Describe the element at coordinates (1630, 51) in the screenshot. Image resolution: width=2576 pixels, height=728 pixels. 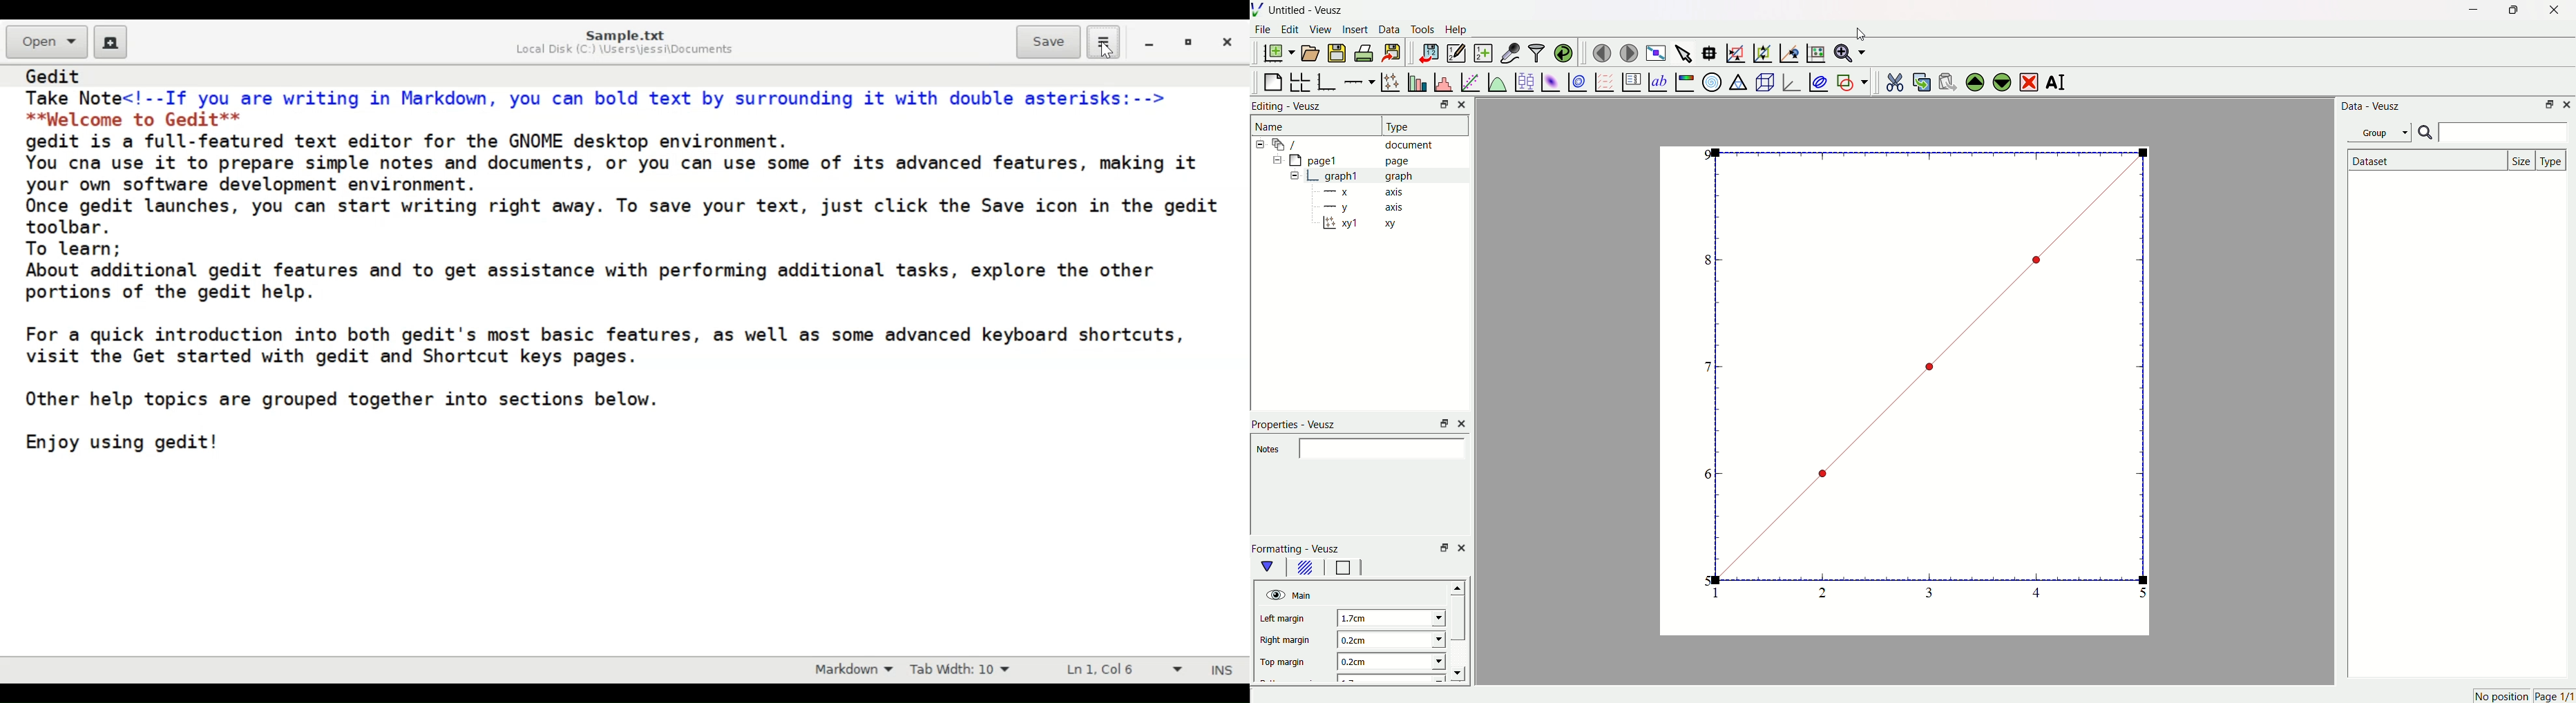
I see `move to next page` at that location.